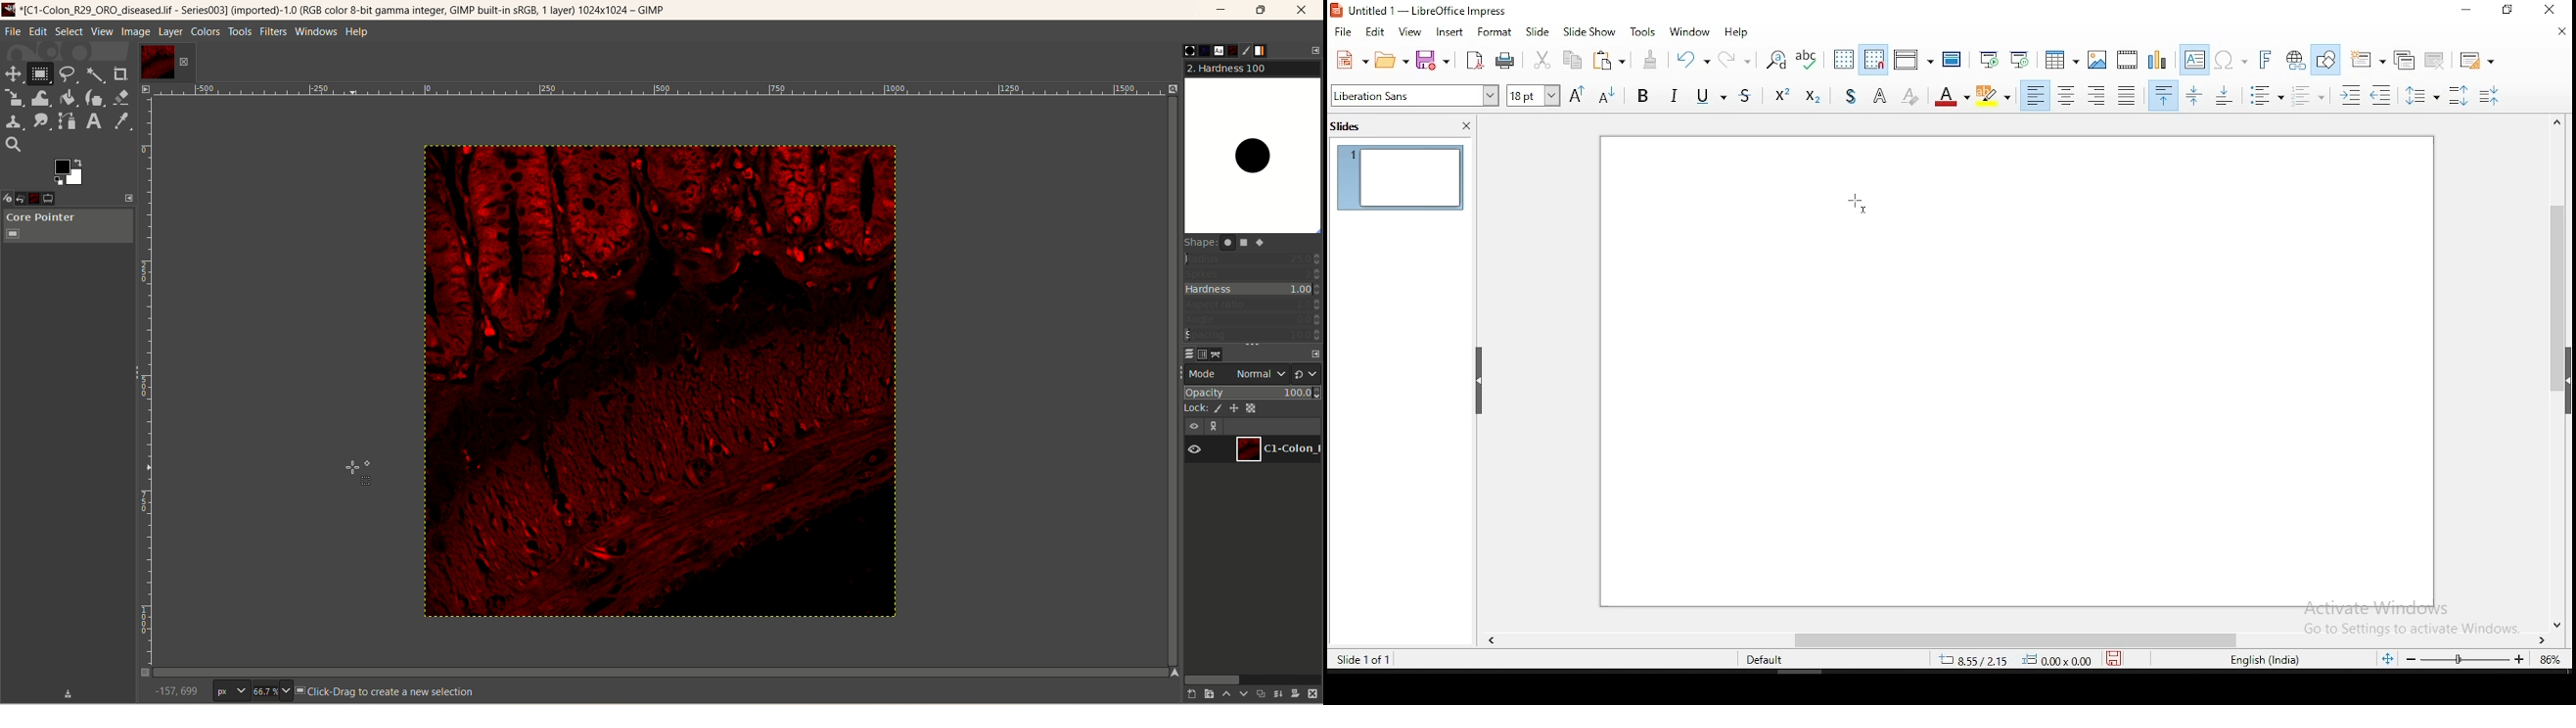 This screenshot has height=728, width=2576. I want to click on font size, so click(1531, 94).